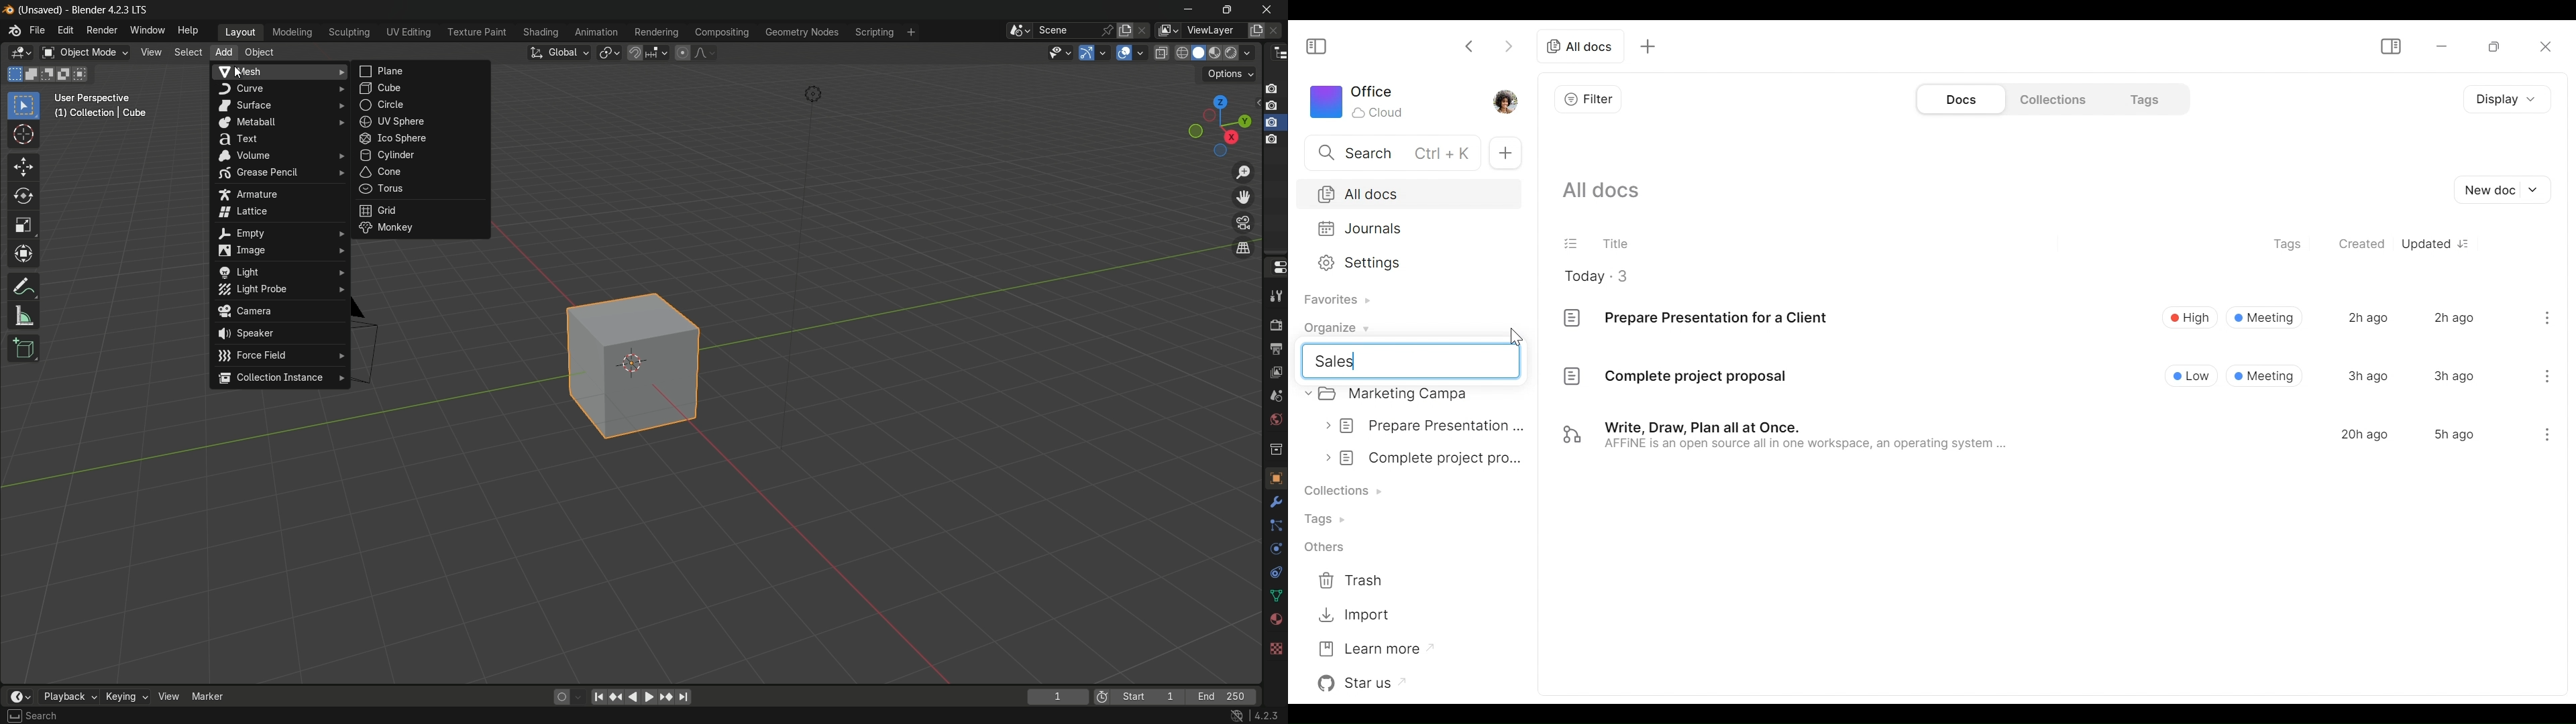 This screenshot has height=728, width=2576. What do you see at coordinates (1057, 698) in the screenshot?
I see `1` at bounding box center [1057, 698].